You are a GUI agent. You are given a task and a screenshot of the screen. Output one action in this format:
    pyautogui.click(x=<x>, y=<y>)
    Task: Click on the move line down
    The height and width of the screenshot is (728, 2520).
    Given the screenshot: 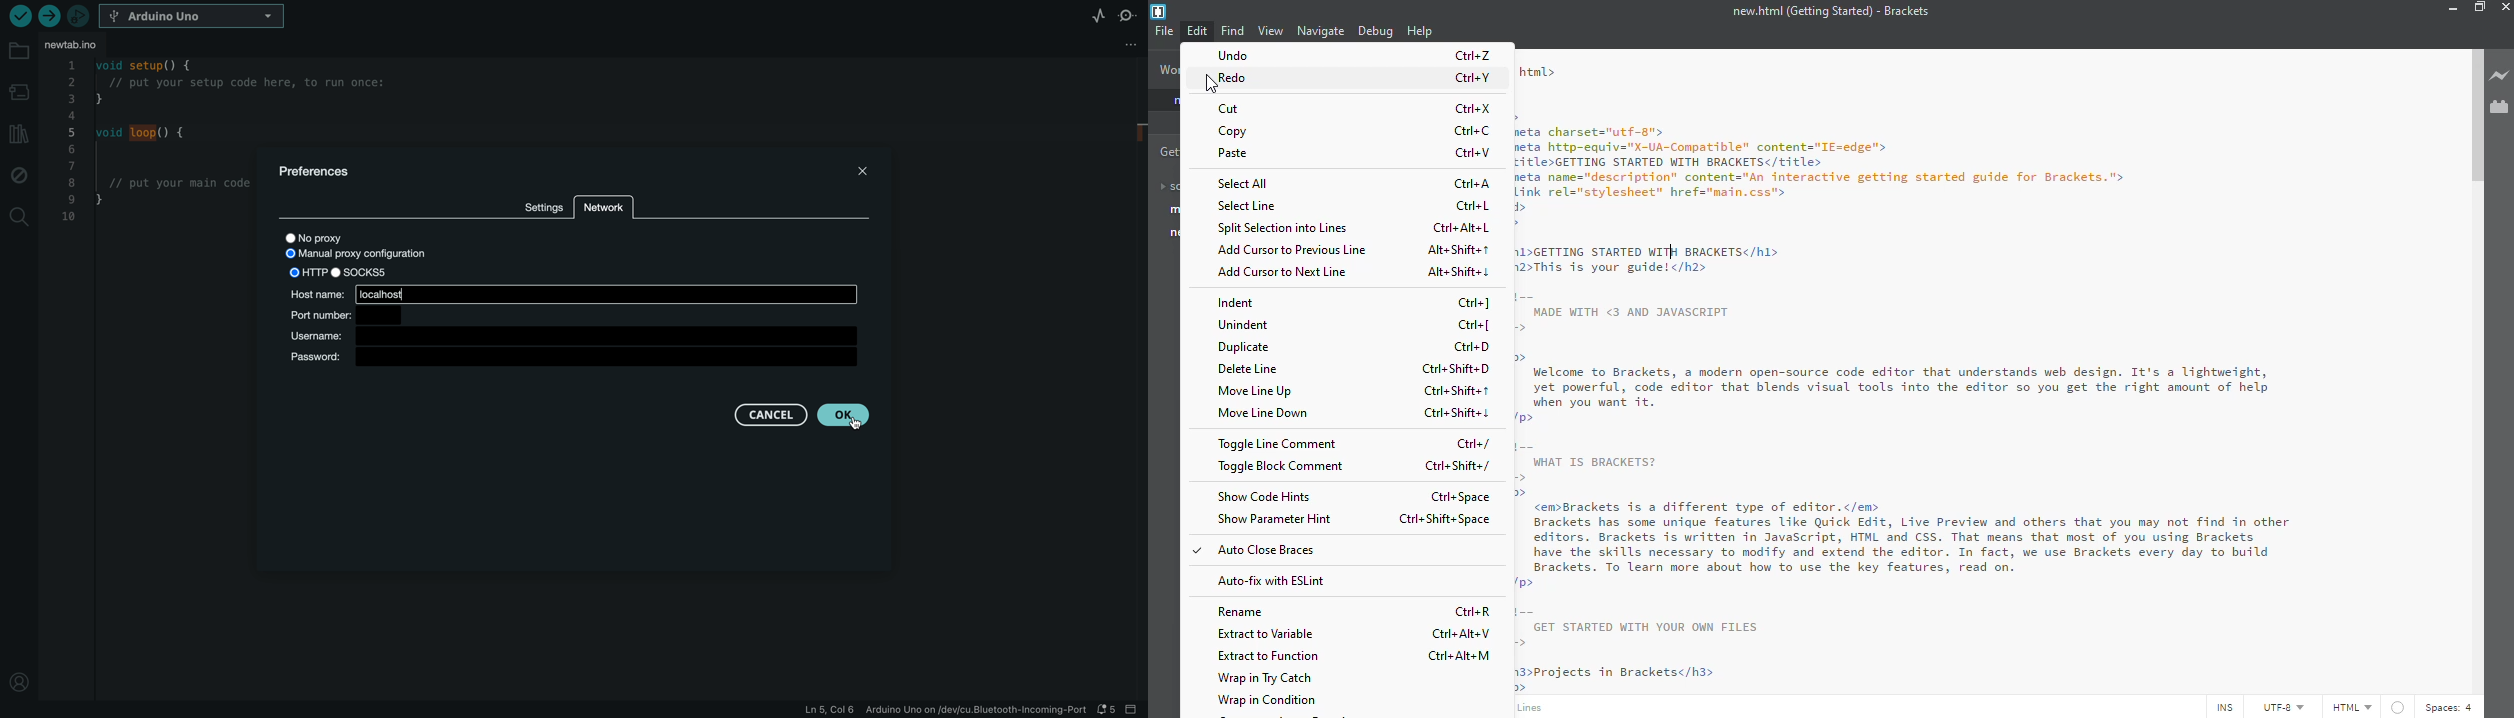 What is the action you would take?
    pyautogui.click(x=1262, y=413)
    